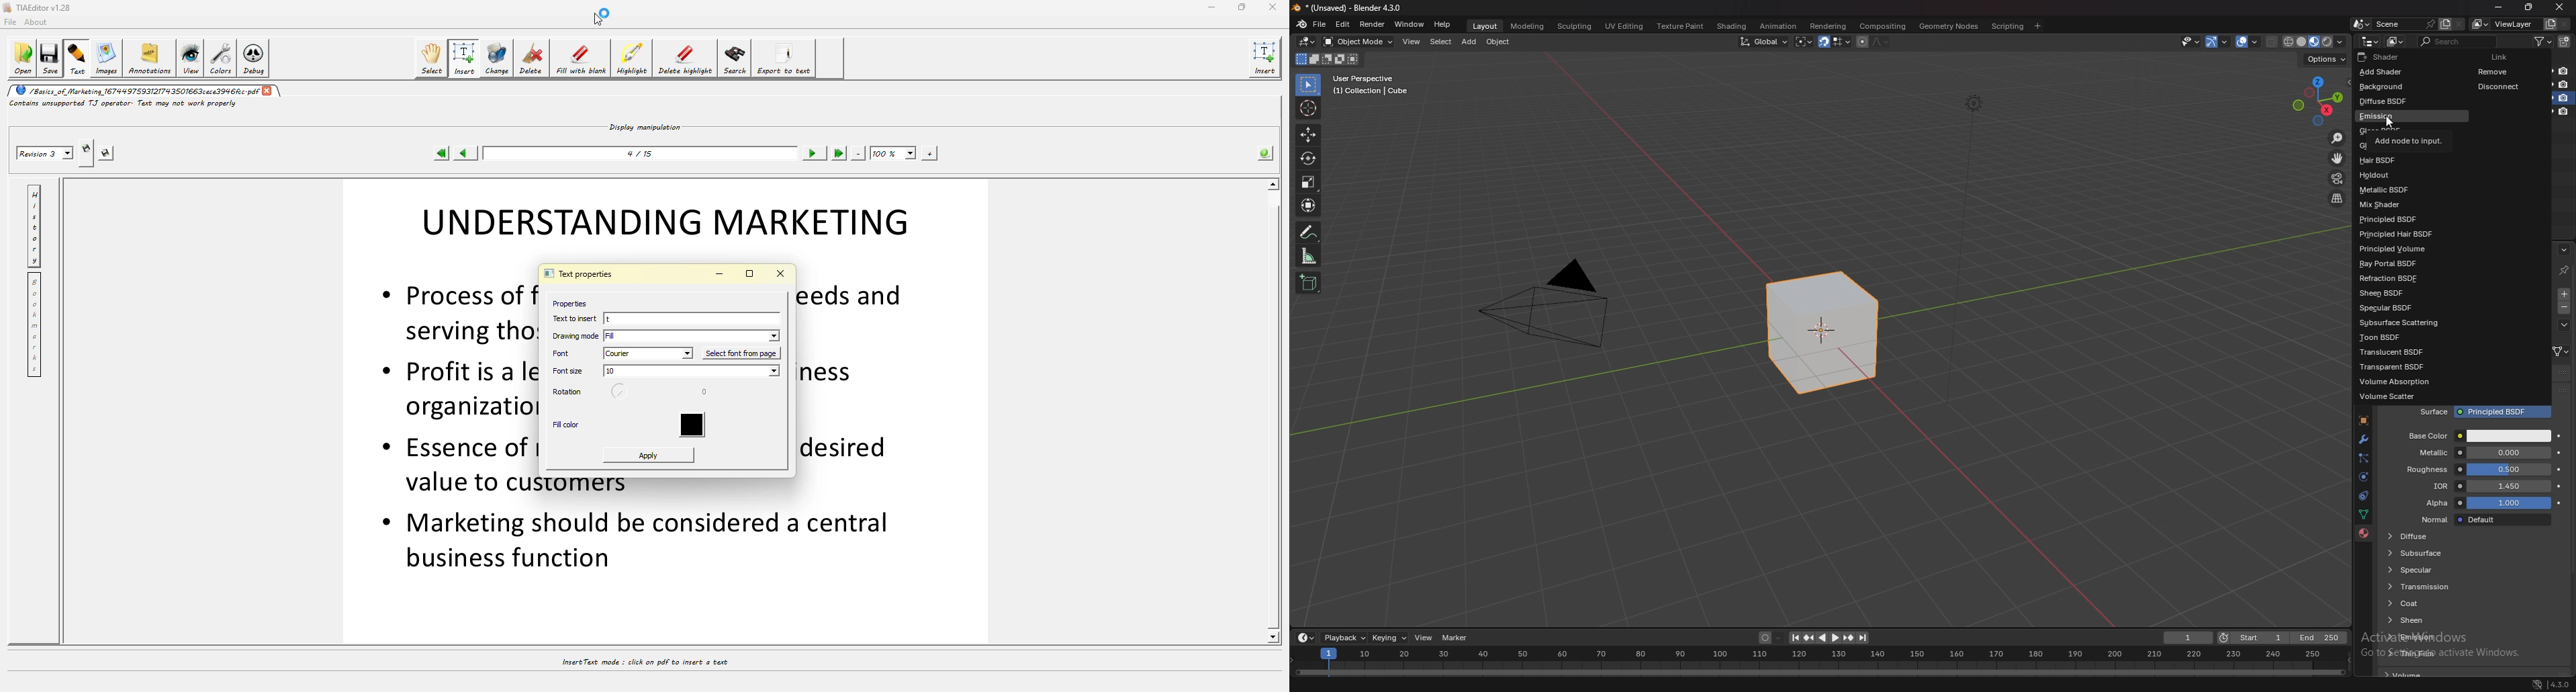  I want to click on principled bsdf, so click(2401, 221).